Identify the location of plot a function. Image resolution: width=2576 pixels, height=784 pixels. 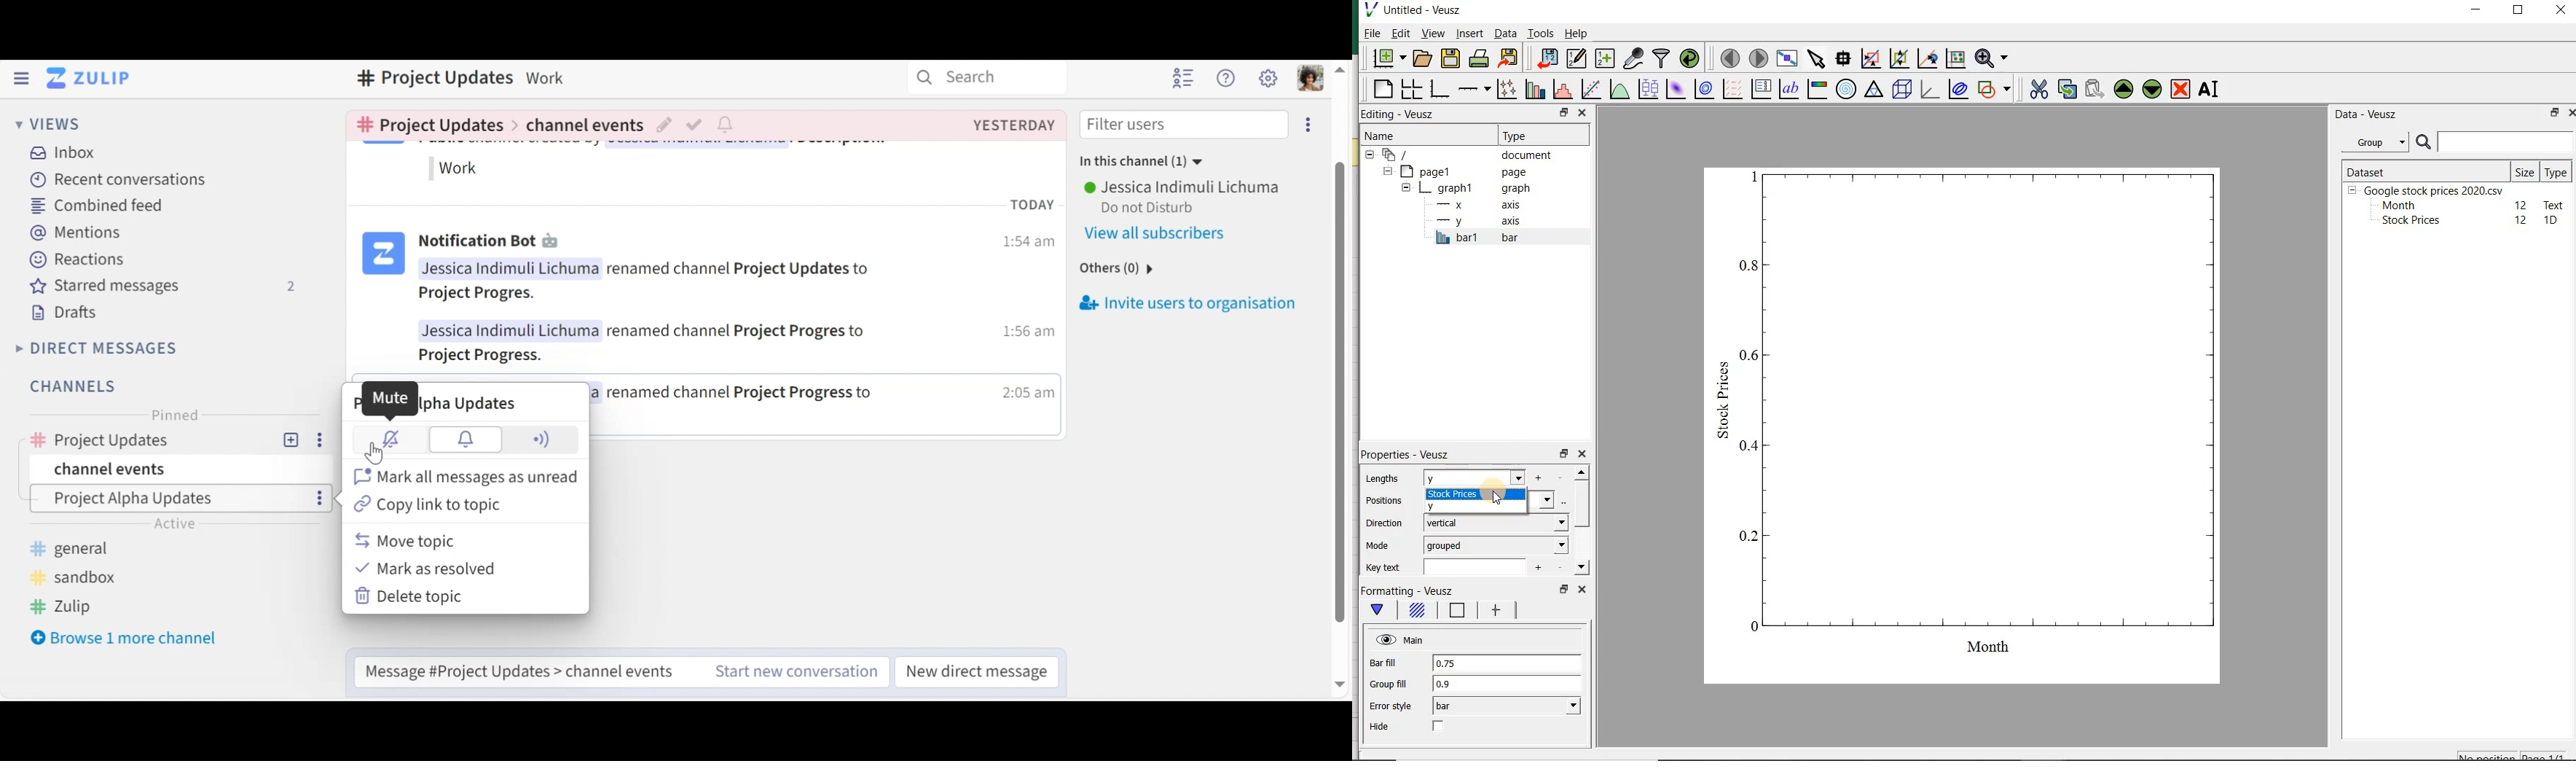
(1618, 90).